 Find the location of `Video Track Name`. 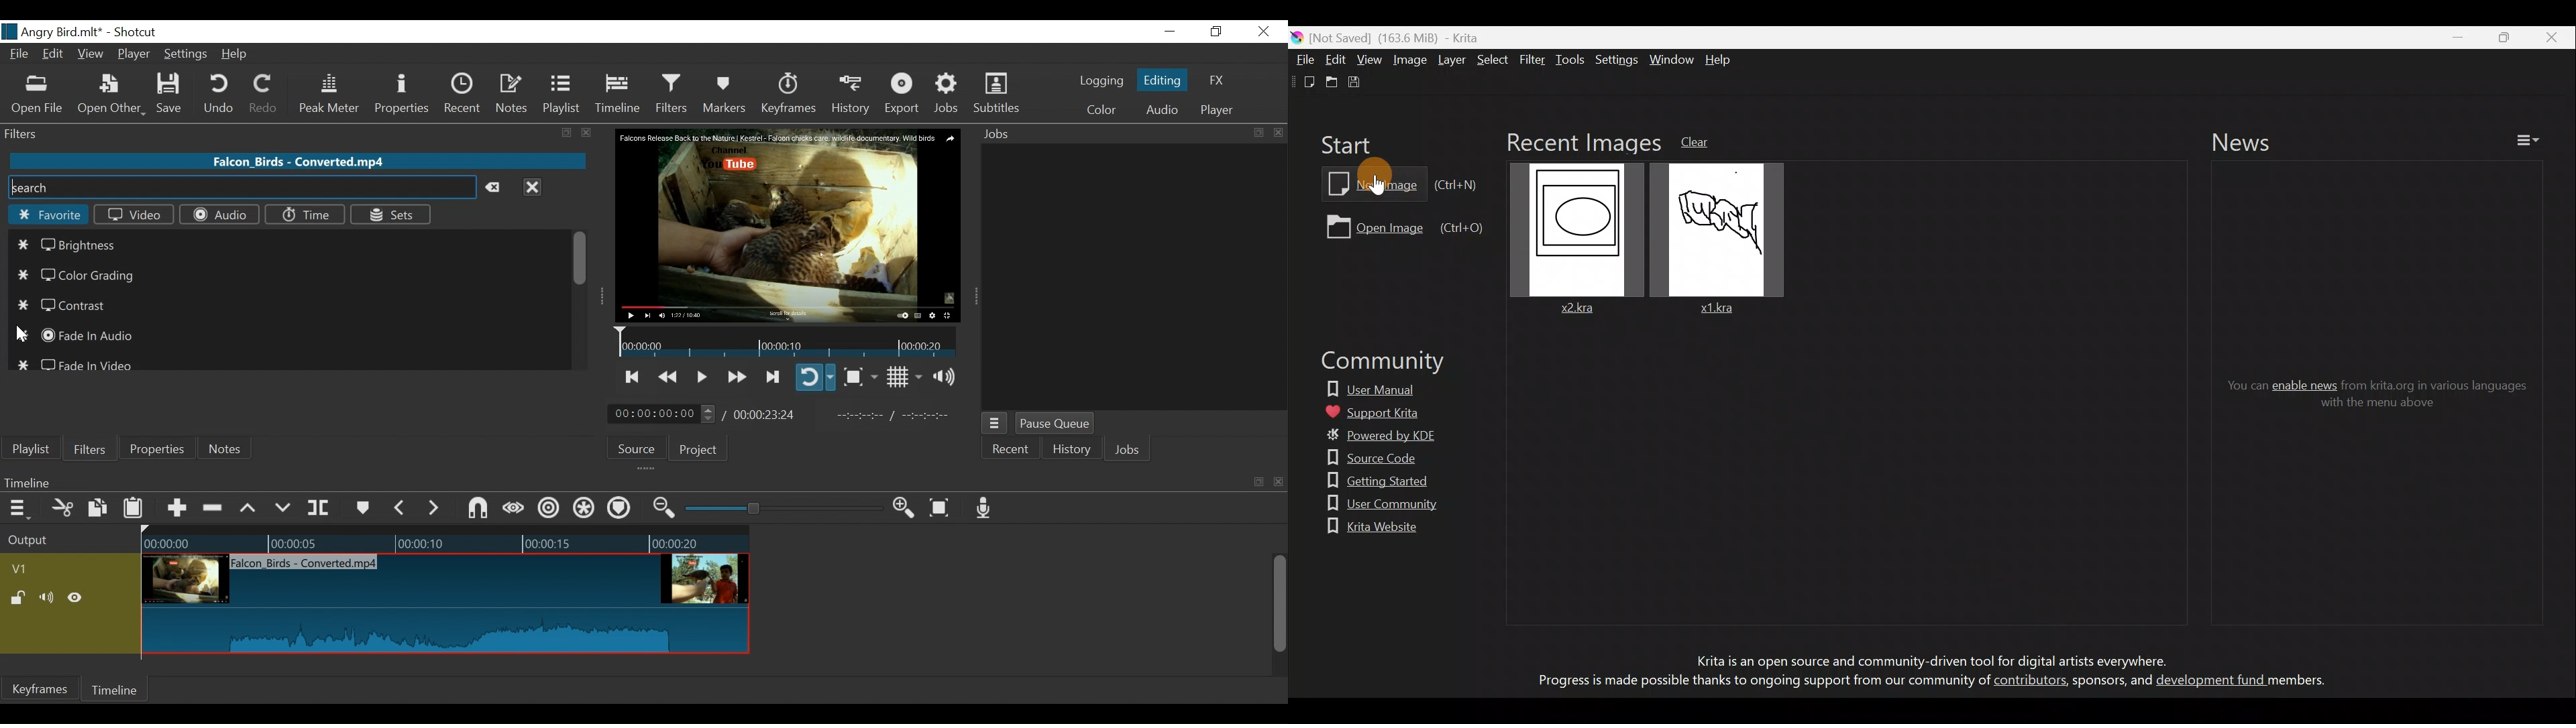

Video Track Name is located at coordinates (58, 570).